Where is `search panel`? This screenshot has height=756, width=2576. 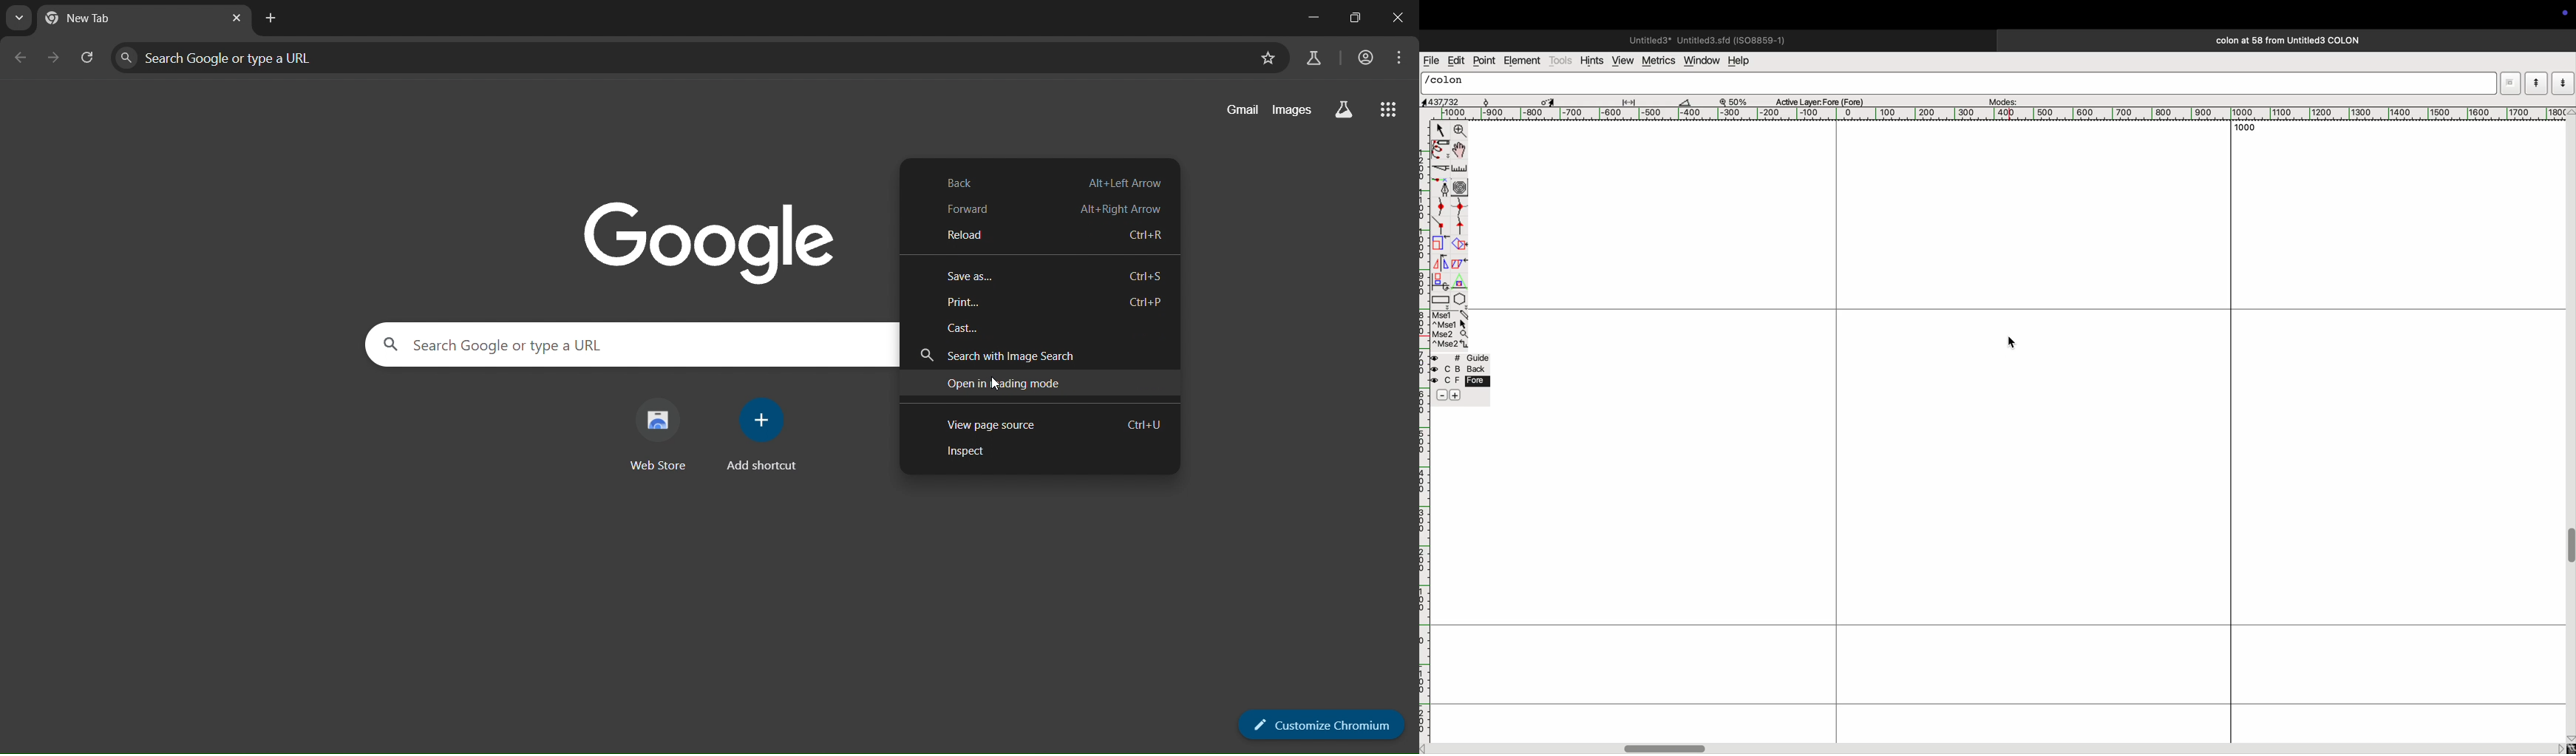 search panel is located at coordinates (568, 347).